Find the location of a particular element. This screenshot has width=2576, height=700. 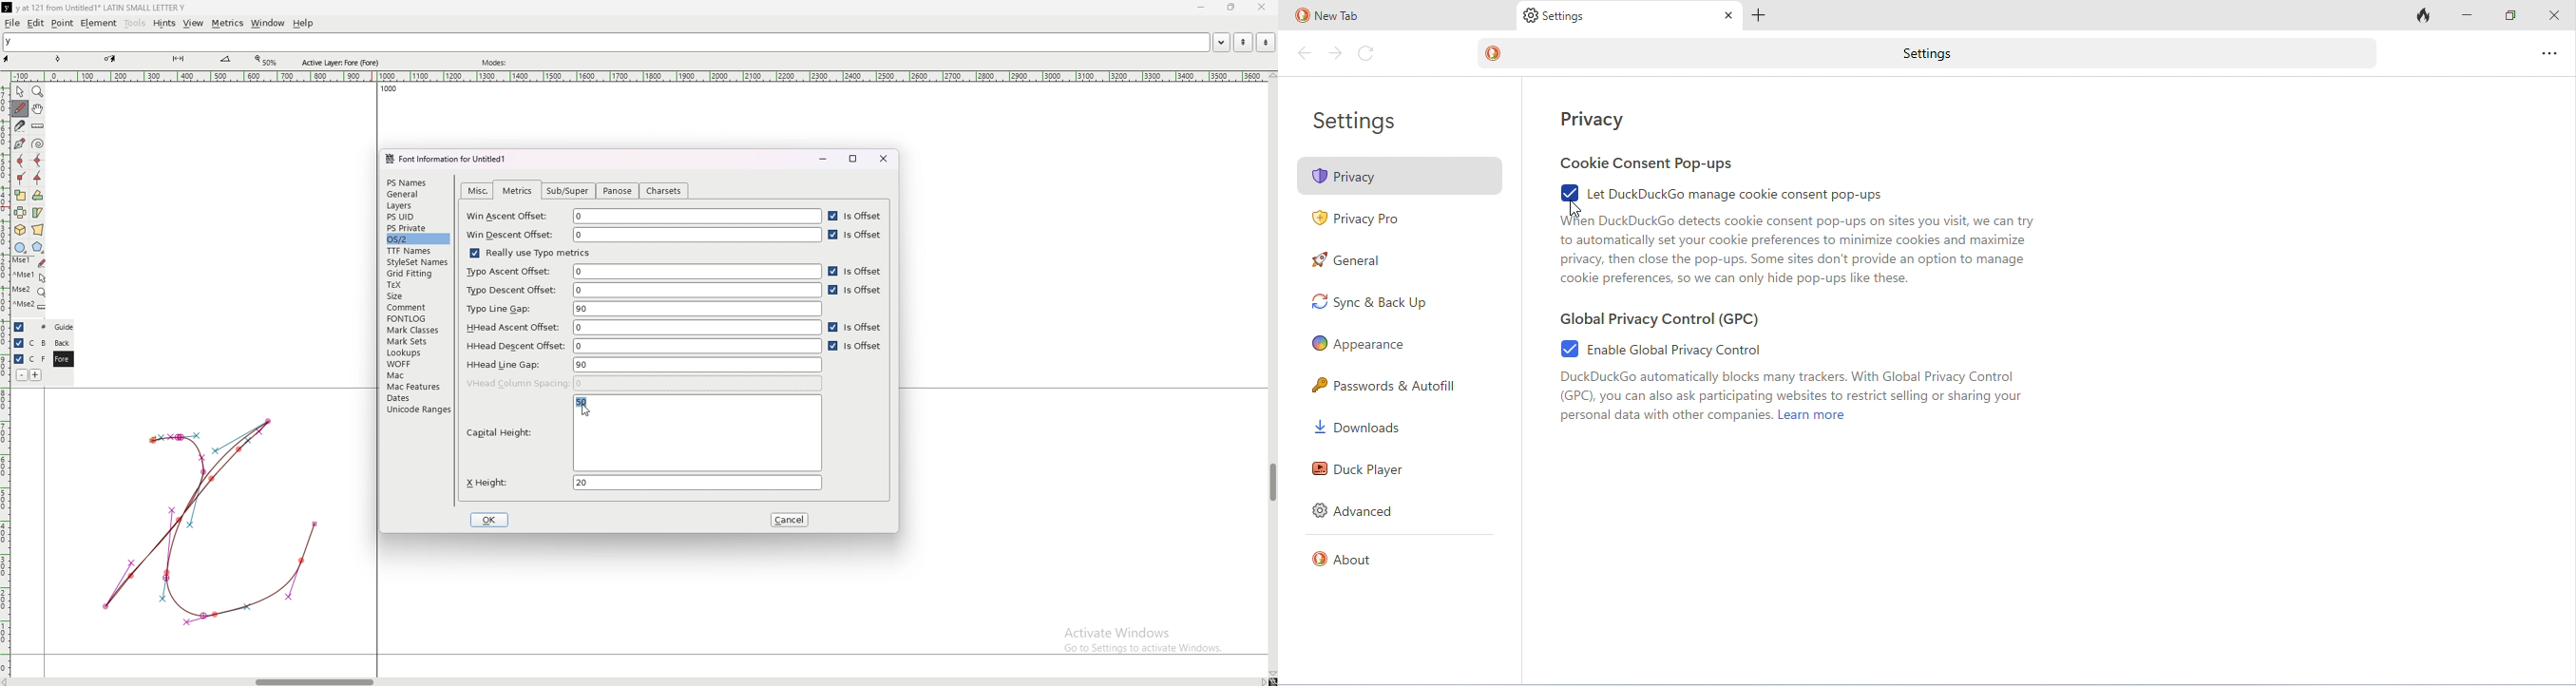

cancel is located at coordinates (792, 520).